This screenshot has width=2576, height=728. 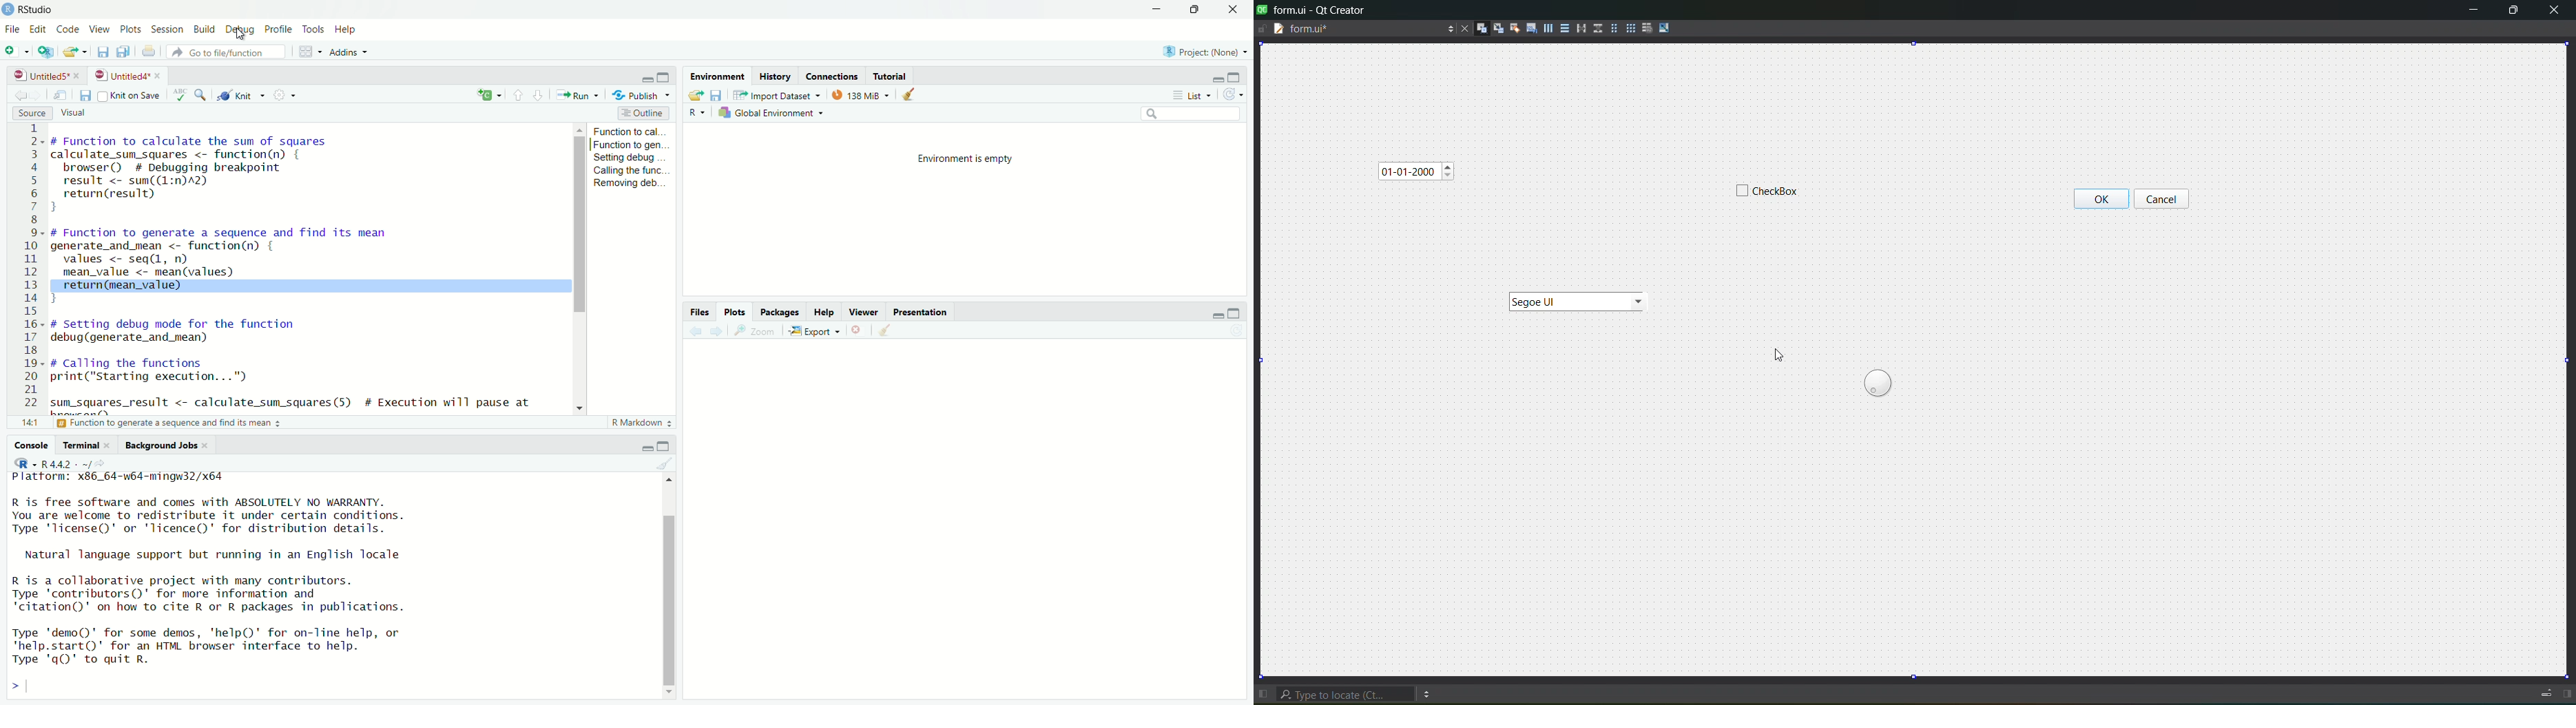 What do you see at coordinates (1240, 309) in the screenshot?
I see `maximize` at bounding box center [1240, 309].